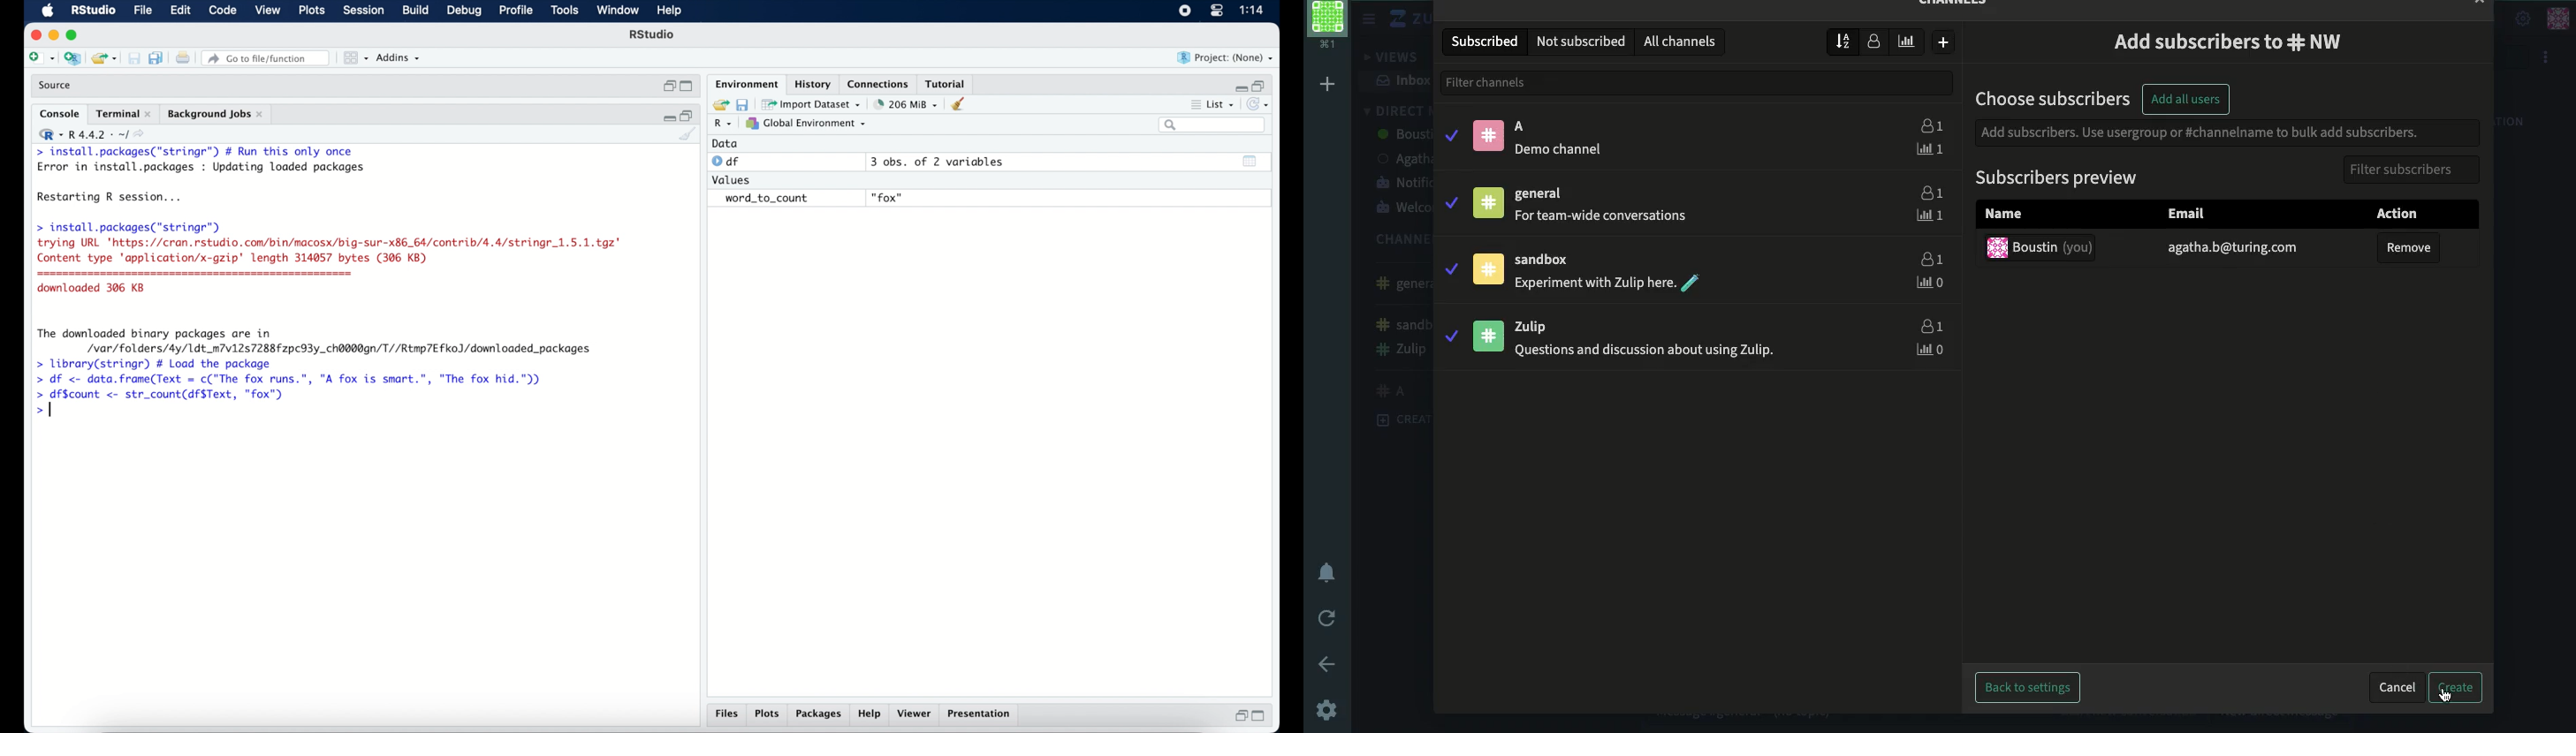  I want to click on addins, so click(399, 58).